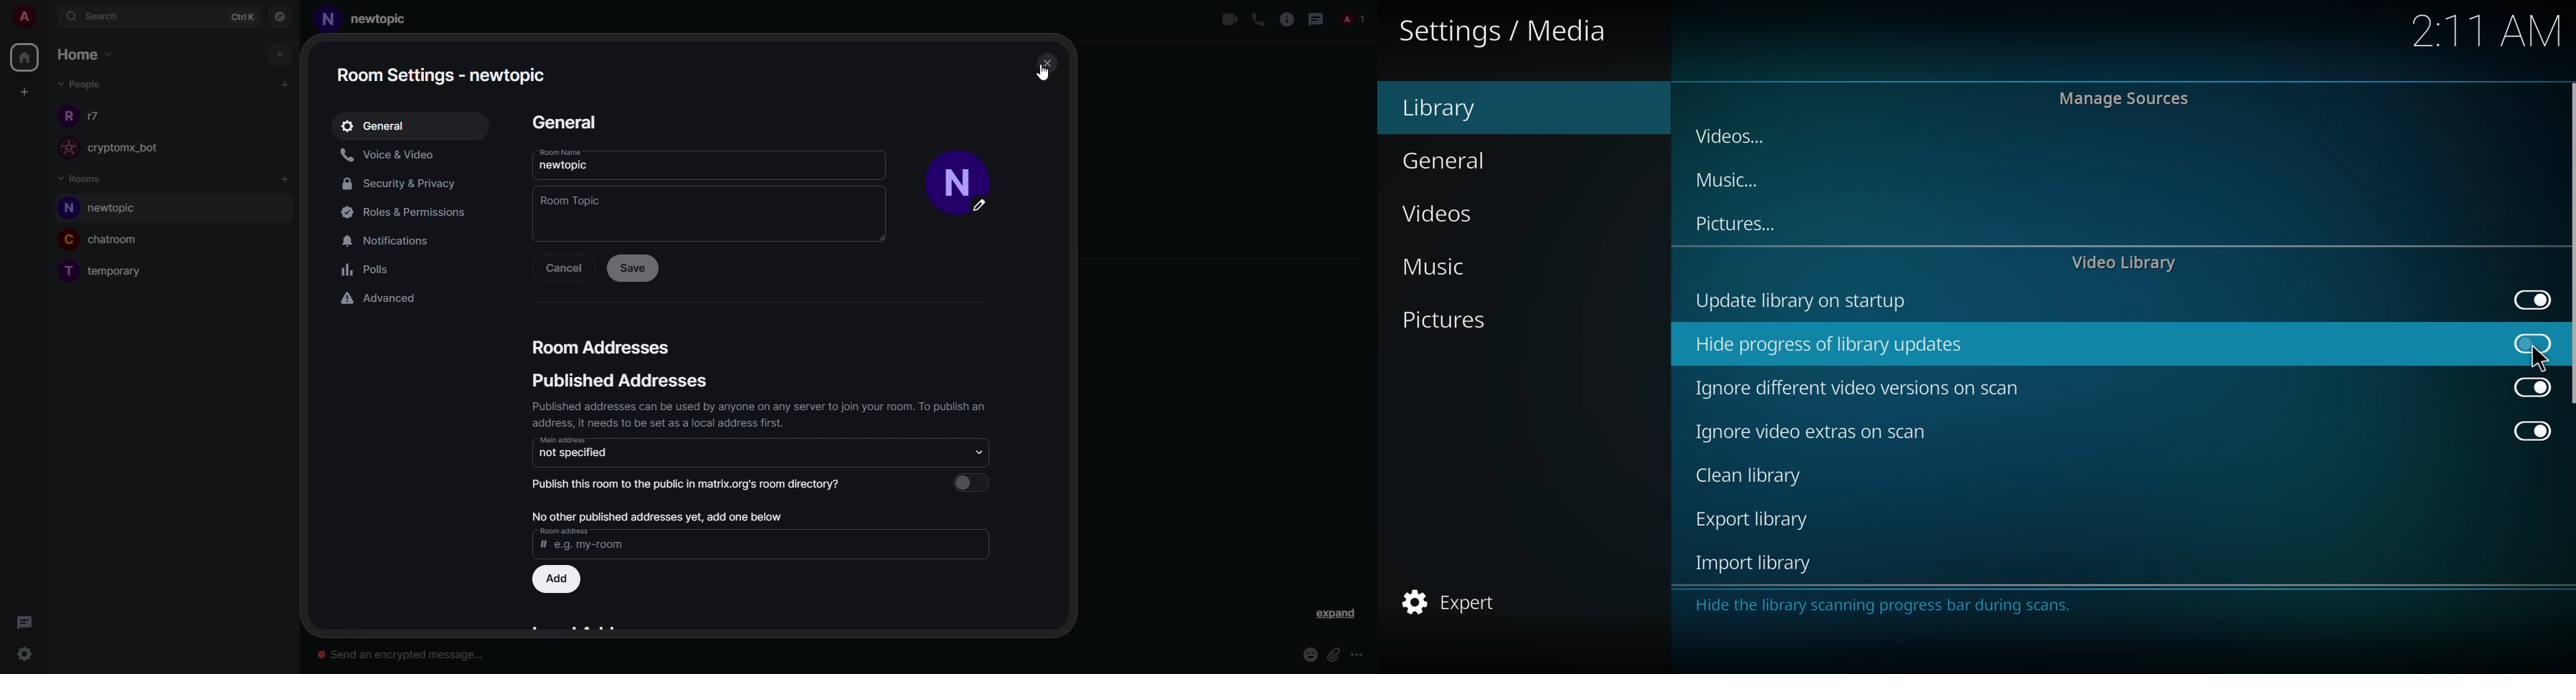 This screenshot has height=700, width=2576. What do you see at coordinates (1256, 19) in the screenshot?
I see `voice call` at bounding box center [1256, 19].